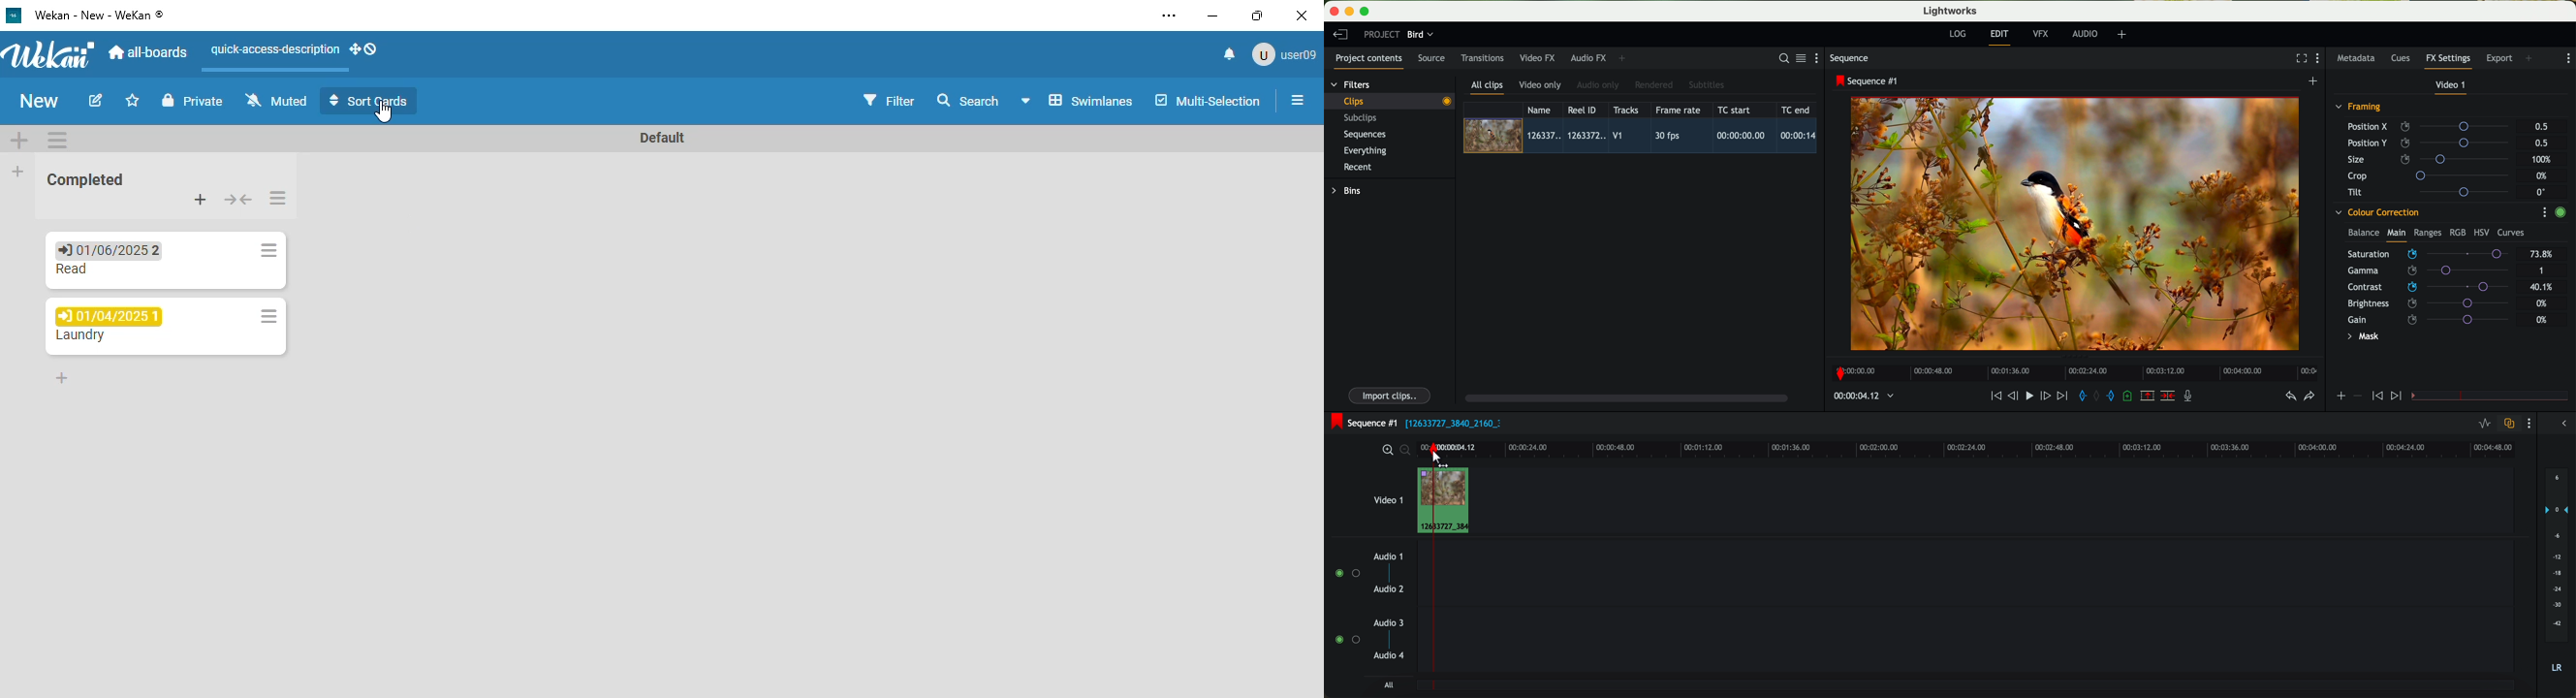 The width and height of the screenshot is (2576, 700). What do you see at coordinates (1363, 119) in the screenshot?
I see `subclips` at bounding box center [1363, 119].